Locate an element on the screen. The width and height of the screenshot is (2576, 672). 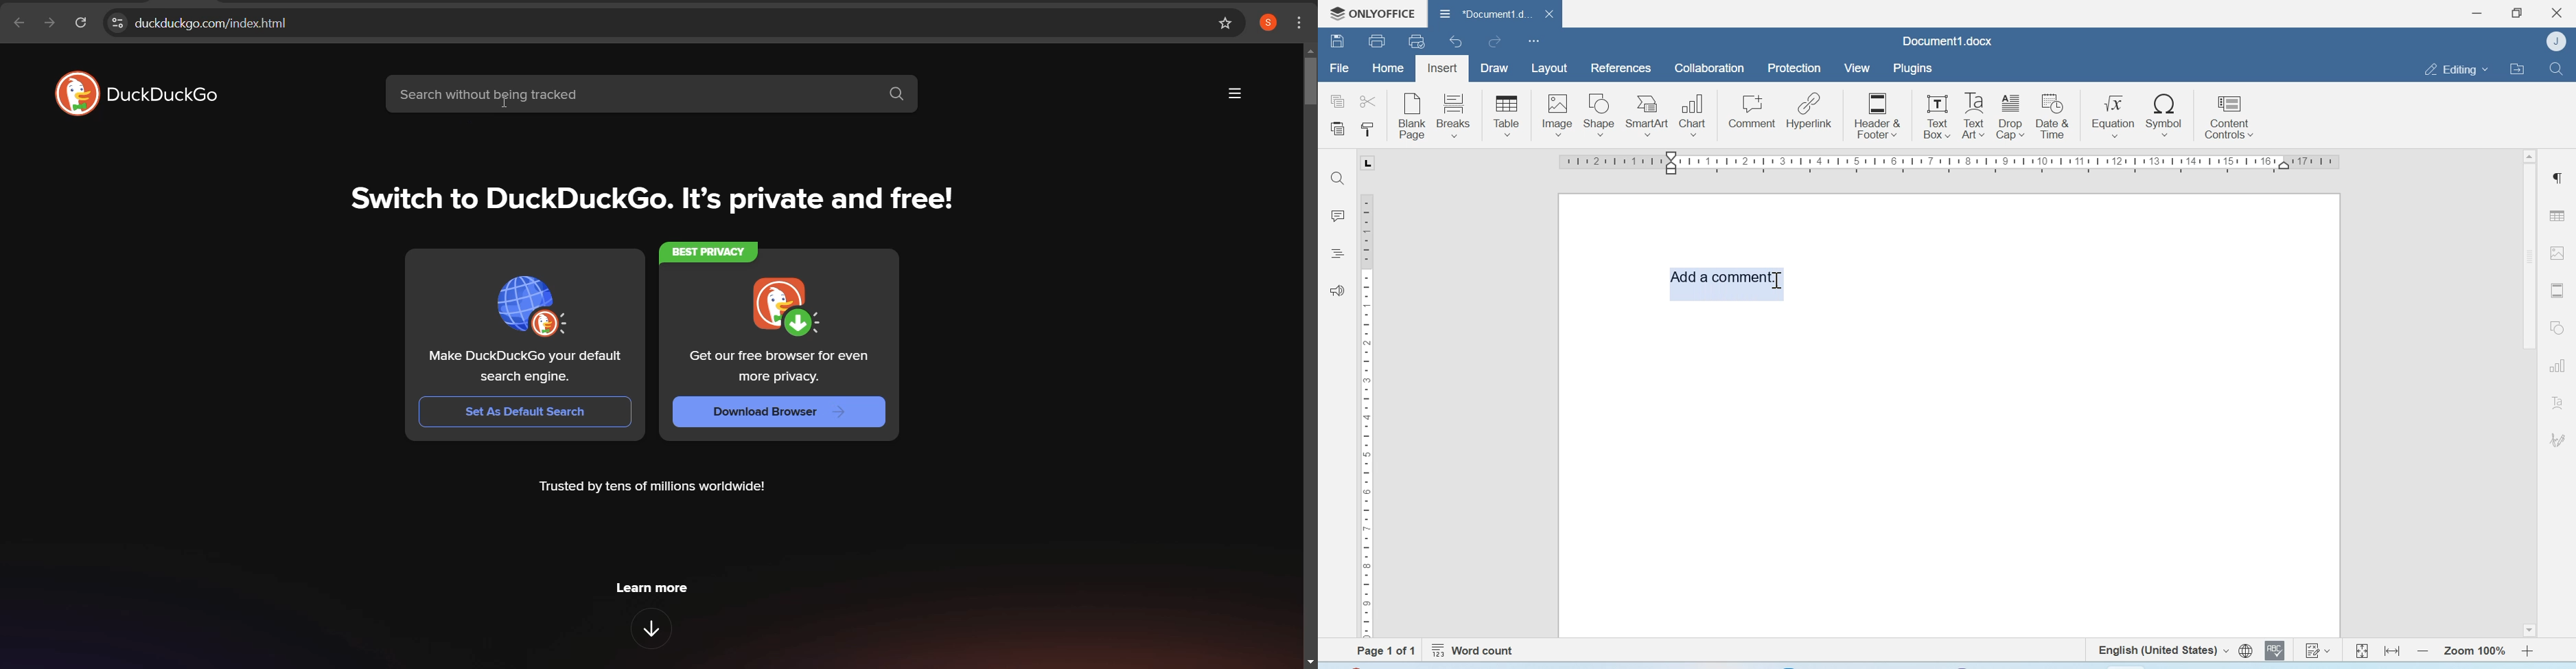
Feedback & Support is located at coordinates (1338, 290).